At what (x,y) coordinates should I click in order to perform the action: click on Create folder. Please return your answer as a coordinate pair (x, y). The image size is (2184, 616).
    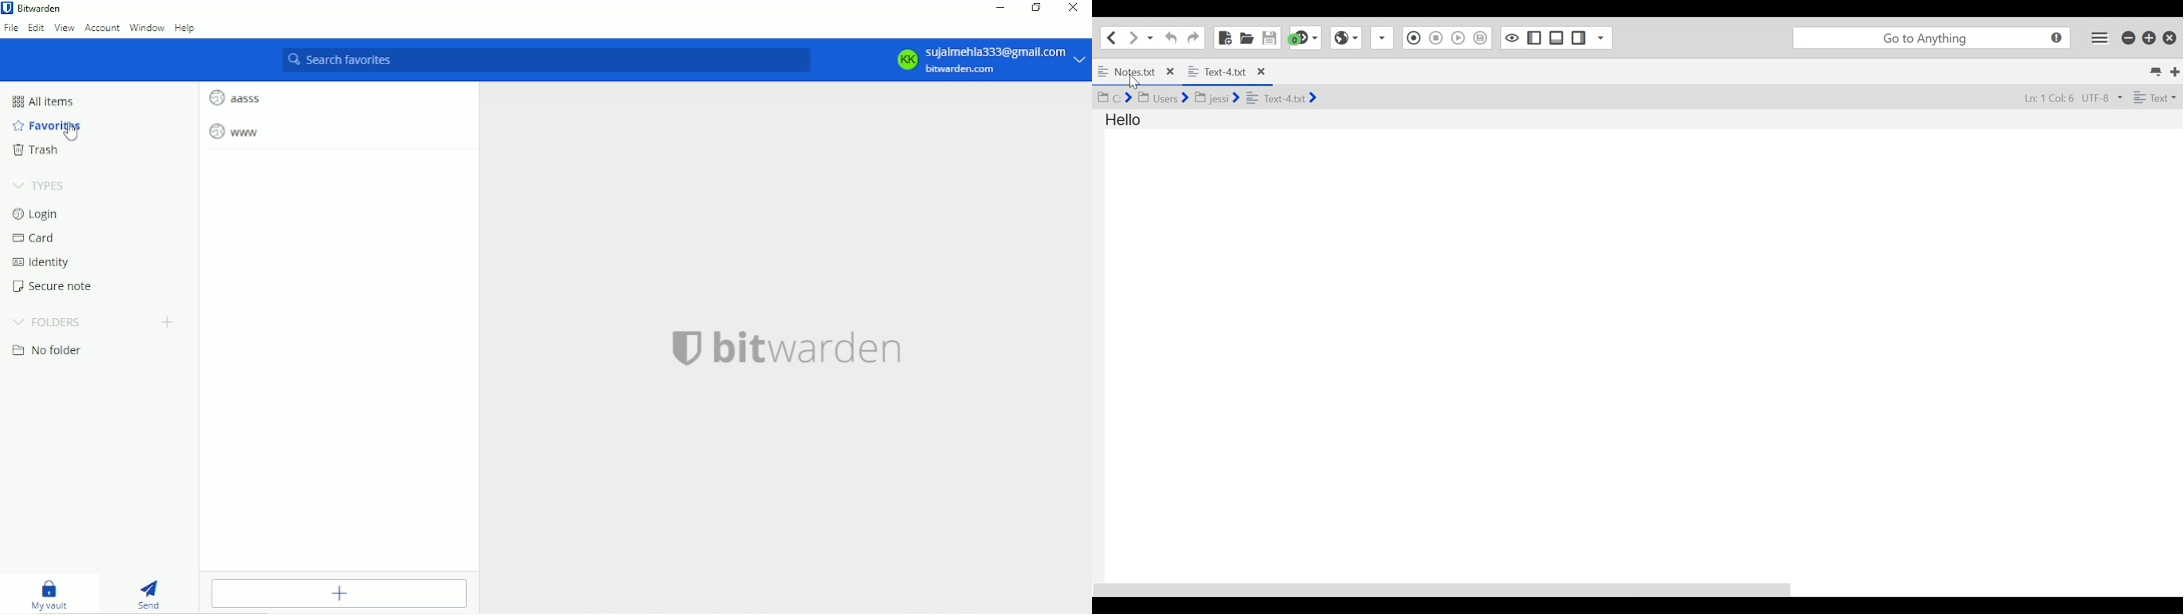
    Looking at the image, I should click on (169, 321).